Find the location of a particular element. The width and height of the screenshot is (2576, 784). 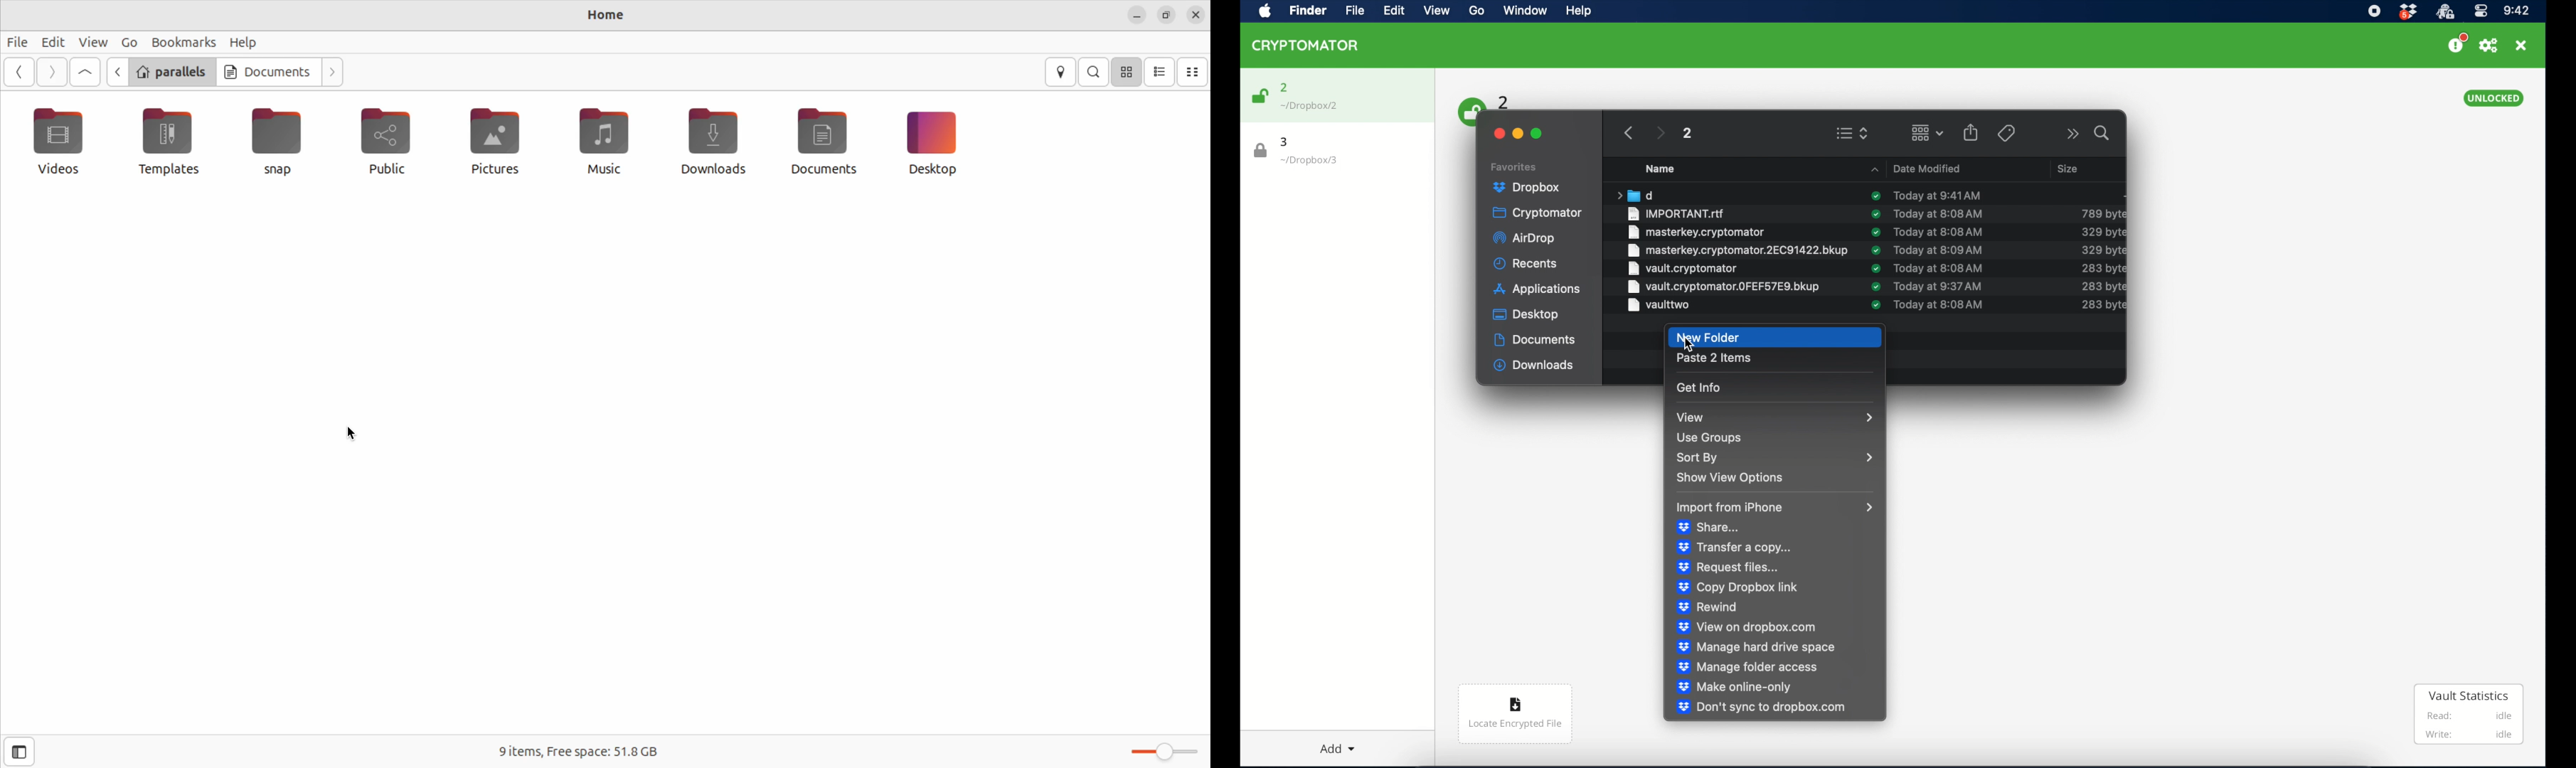

Downloads is located at coordinates (713, 144).